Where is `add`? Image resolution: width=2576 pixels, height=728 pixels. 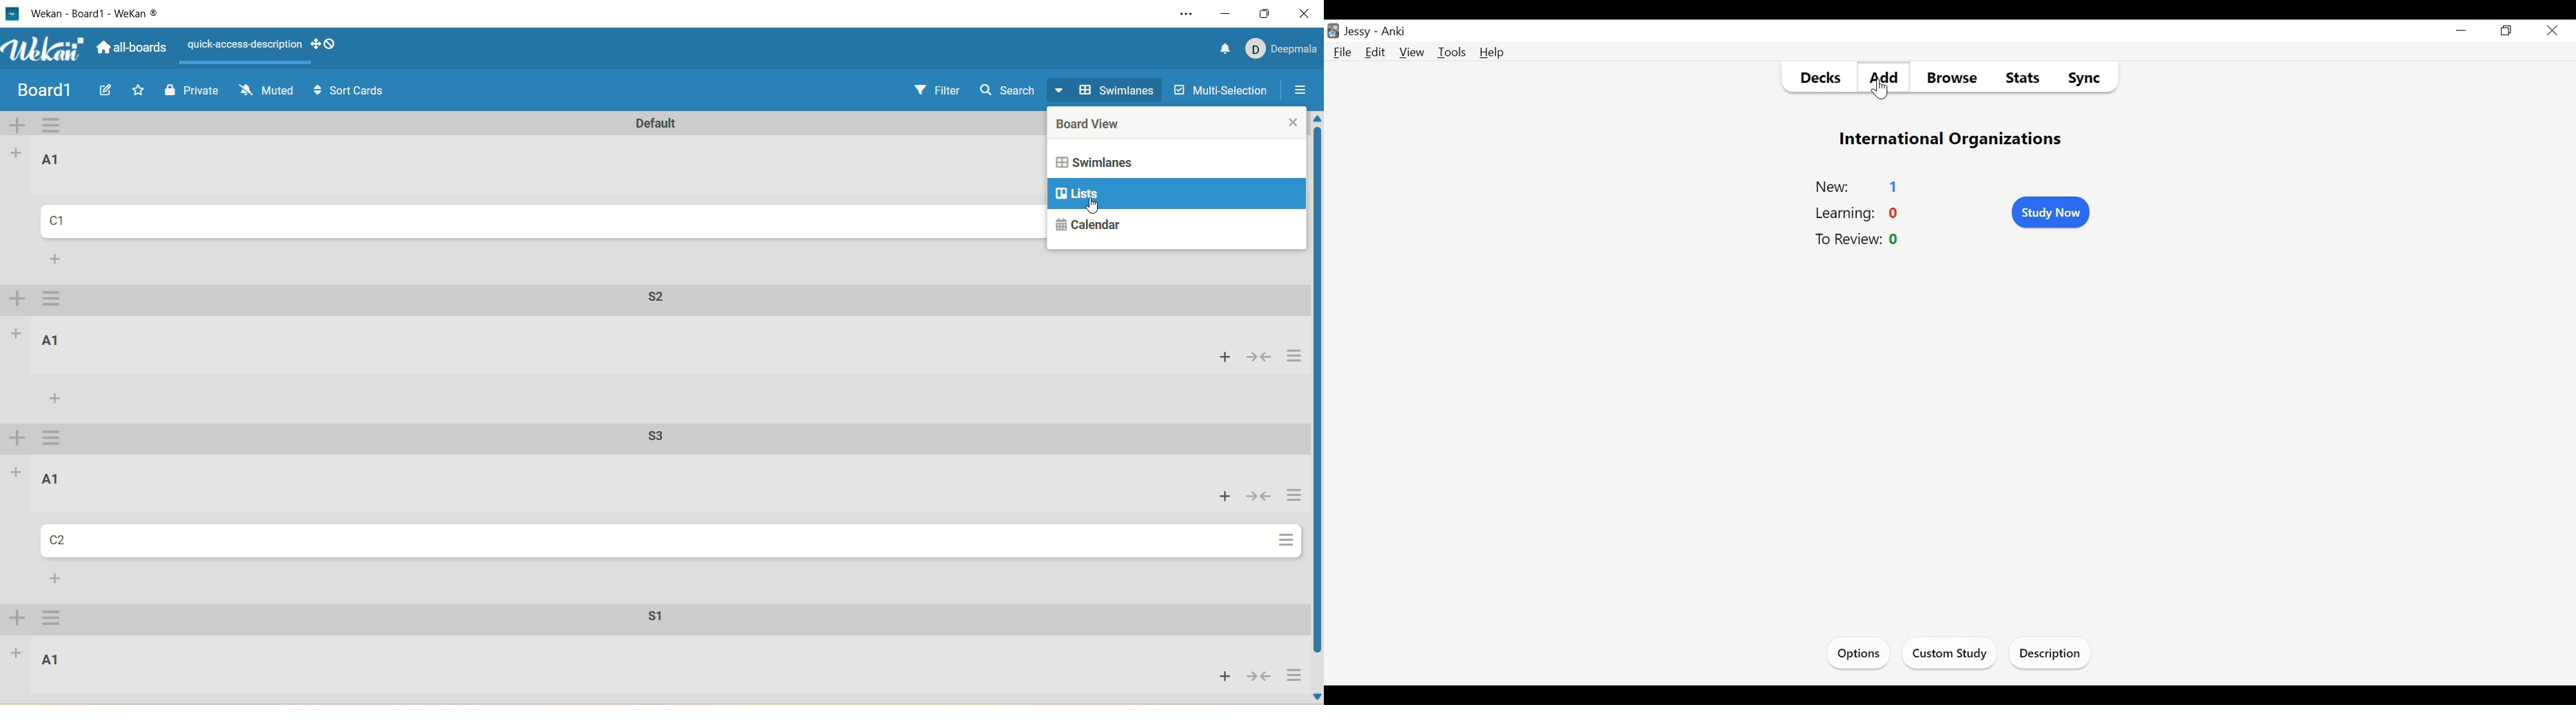
add is located at coordinates (57, 259).